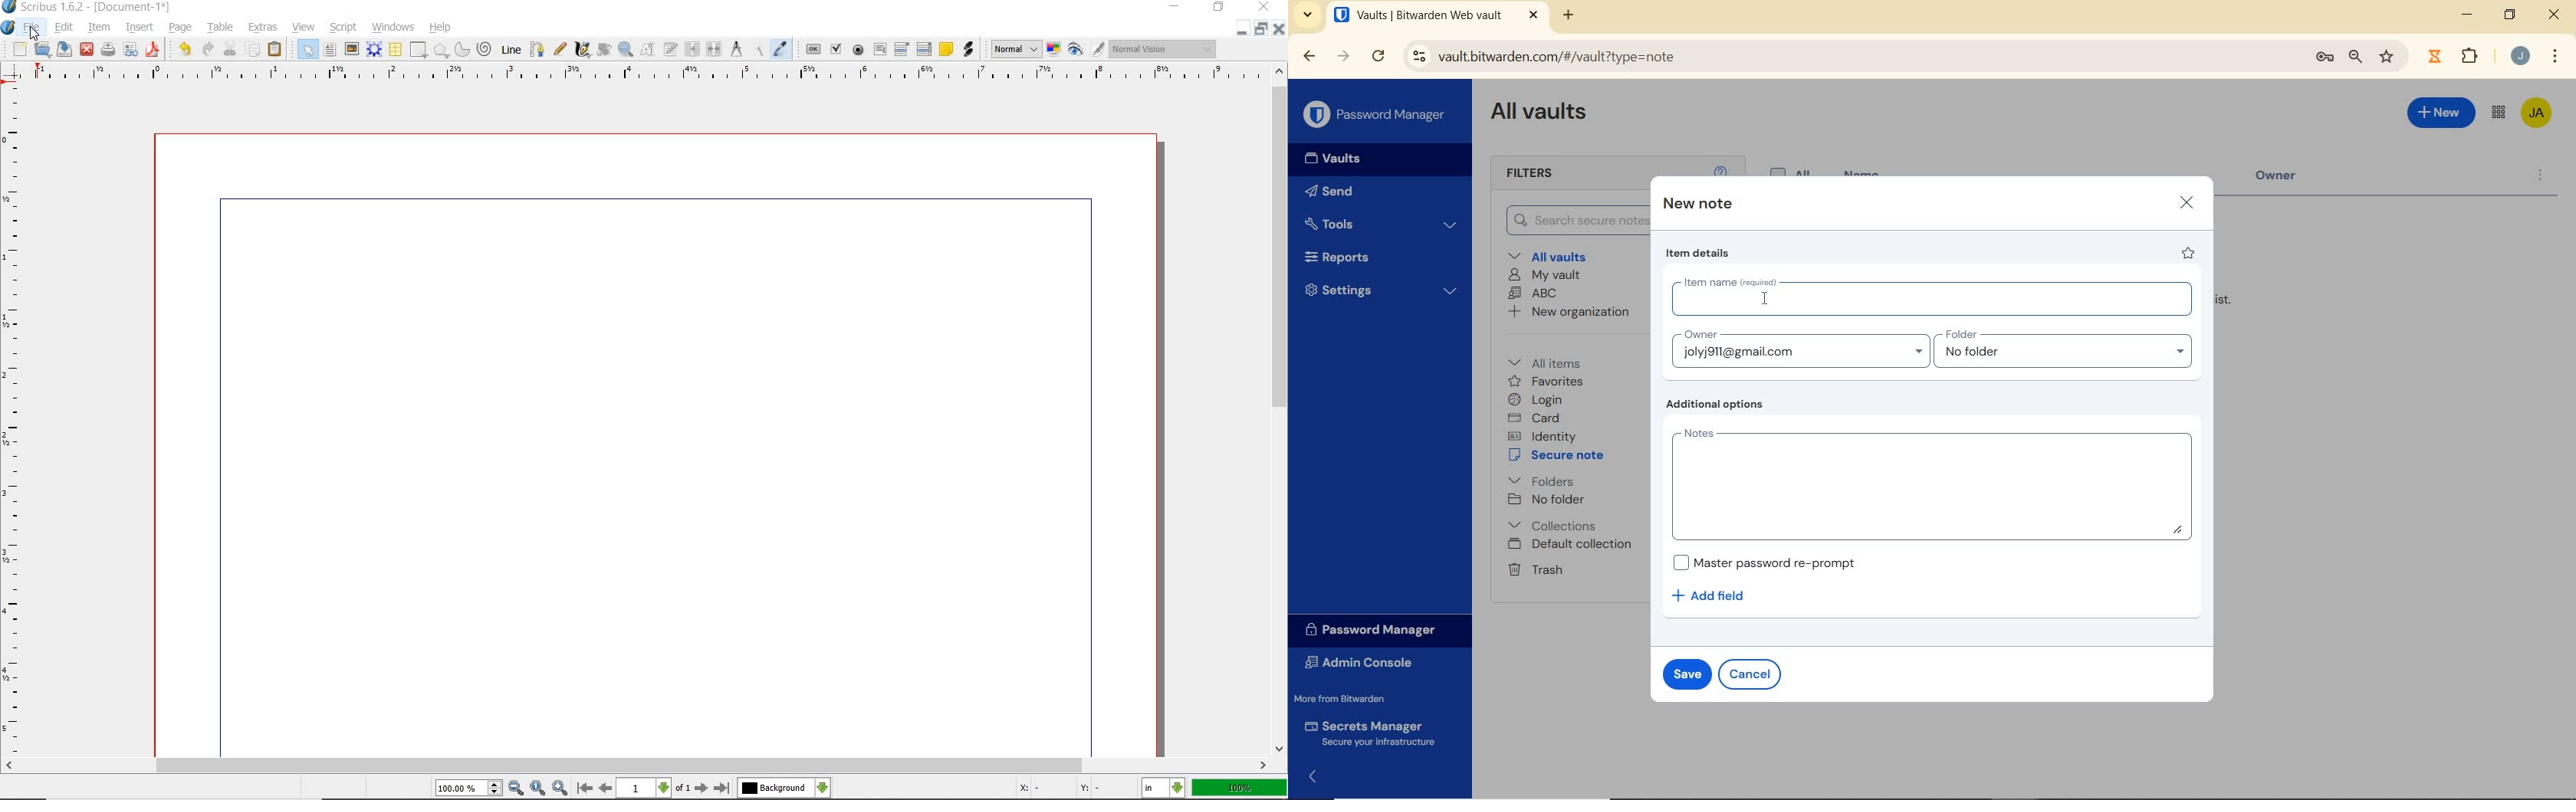 The height and width of the screenshot is (812, 2576). What do you see at coordinates (2186, 203) in the screenshot?
I see `close` at bounding box center [2186, 203].